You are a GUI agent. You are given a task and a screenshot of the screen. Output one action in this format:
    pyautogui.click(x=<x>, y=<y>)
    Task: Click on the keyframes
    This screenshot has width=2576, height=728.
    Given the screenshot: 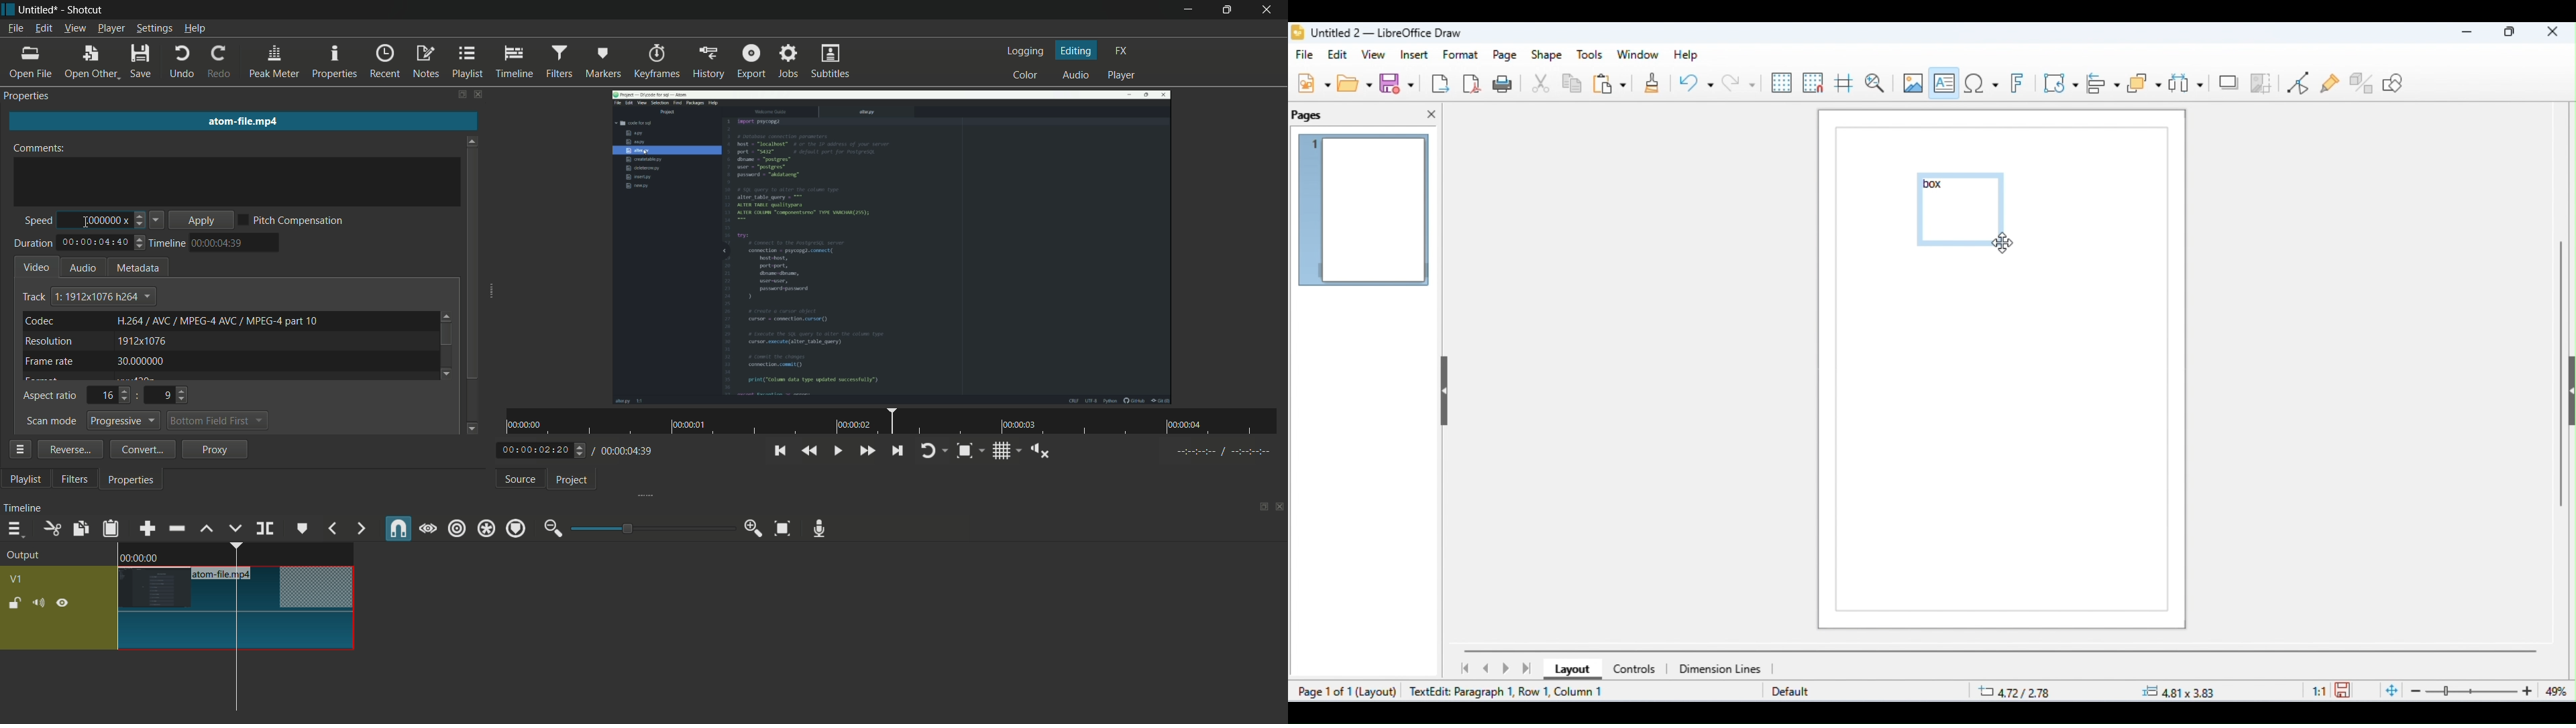 What is the action you would take?
    pyautogui.click(x=657, y=60)
    